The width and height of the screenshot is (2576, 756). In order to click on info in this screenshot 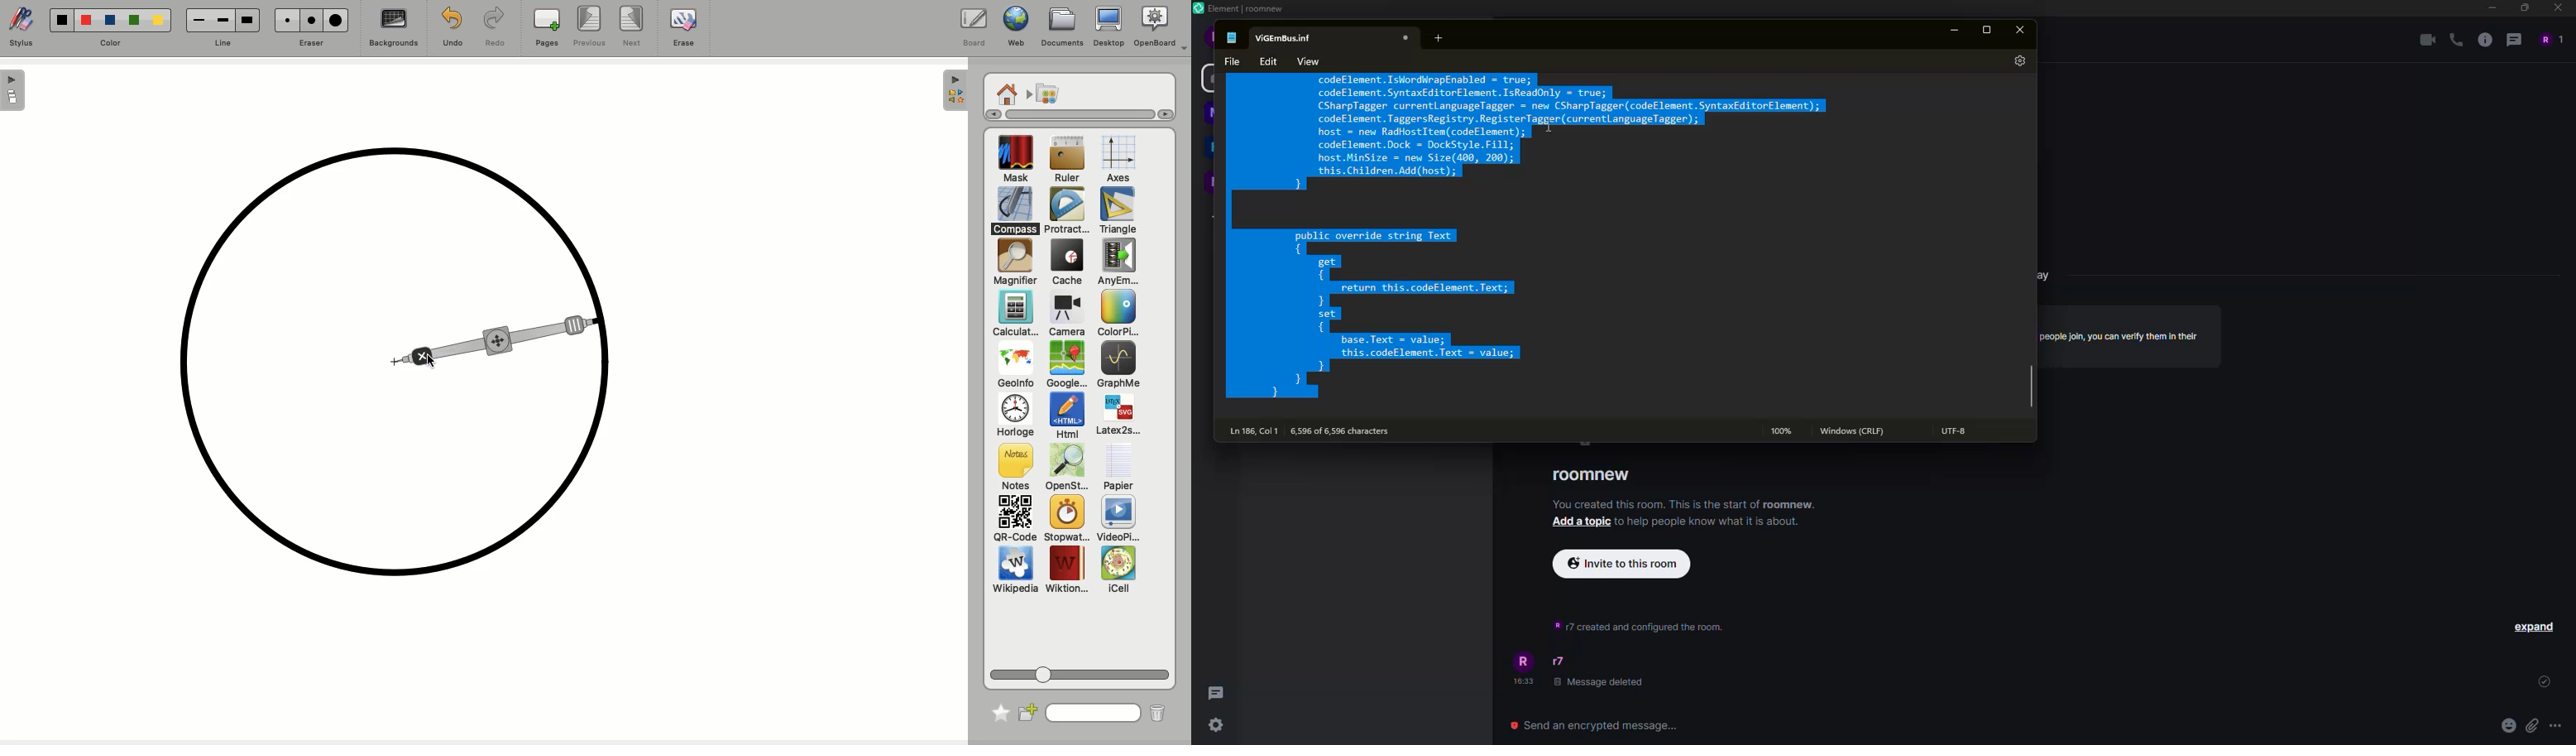, I will do `click(1686, 504)`.